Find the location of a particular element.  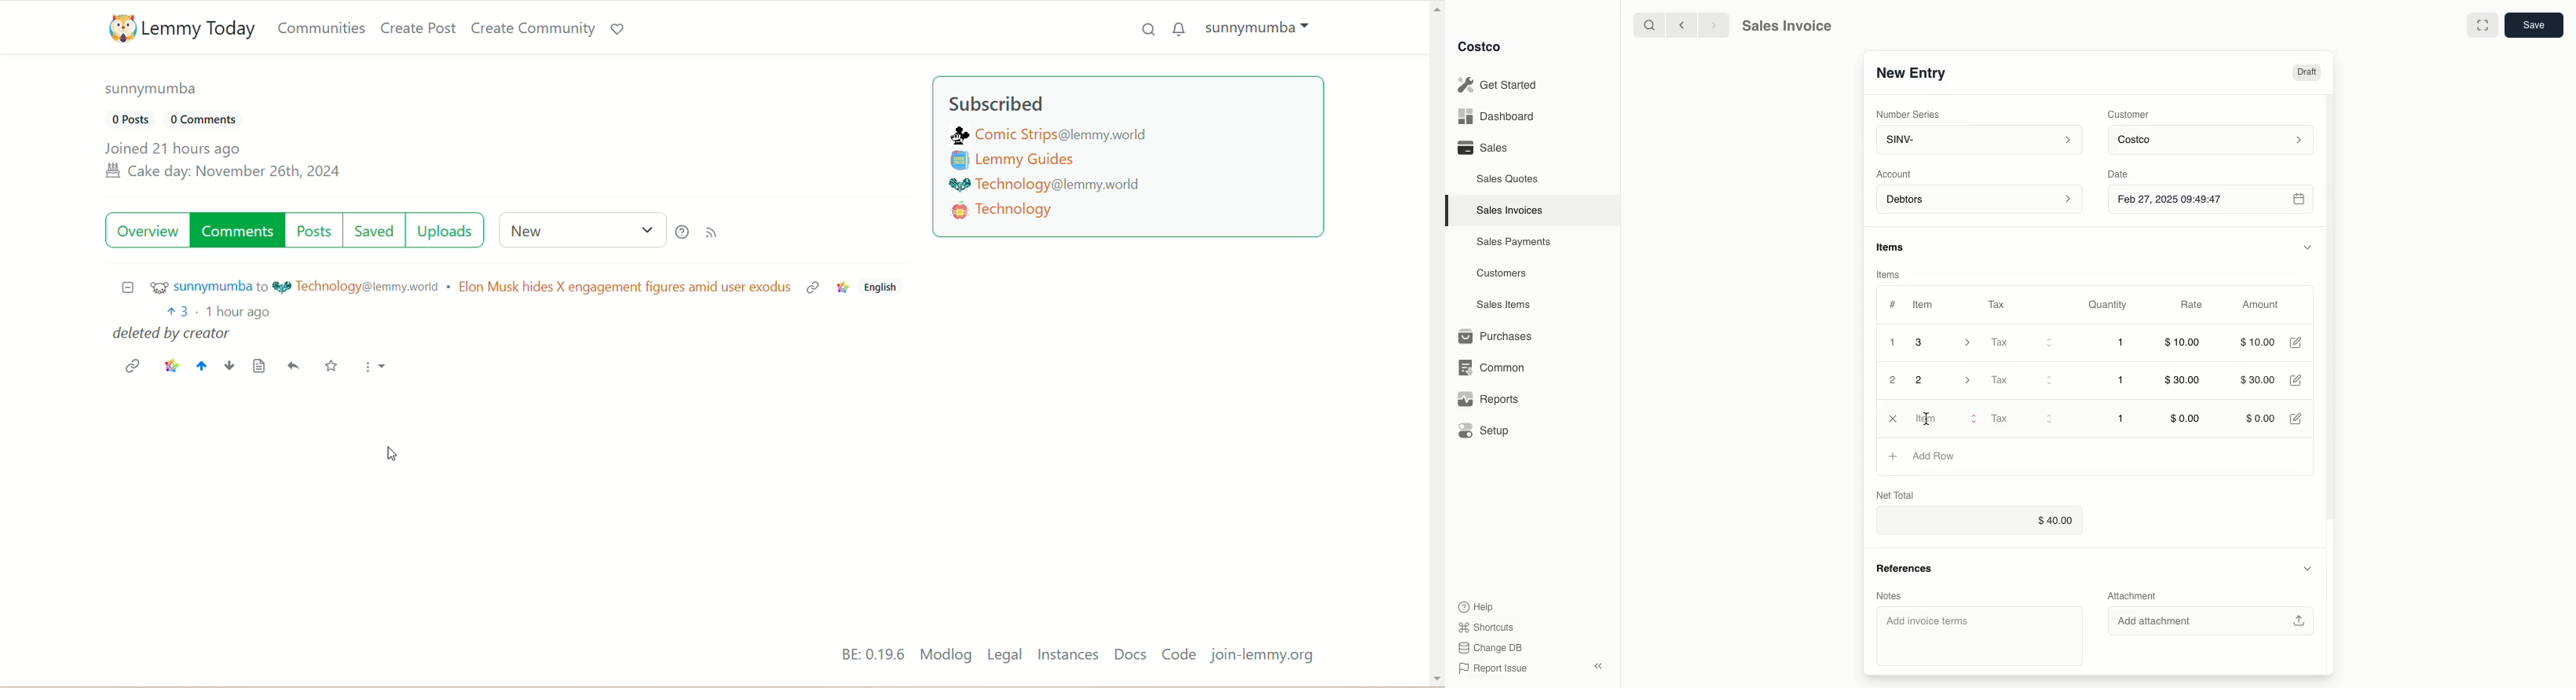

Customers is located at coordinates (1504, 273).